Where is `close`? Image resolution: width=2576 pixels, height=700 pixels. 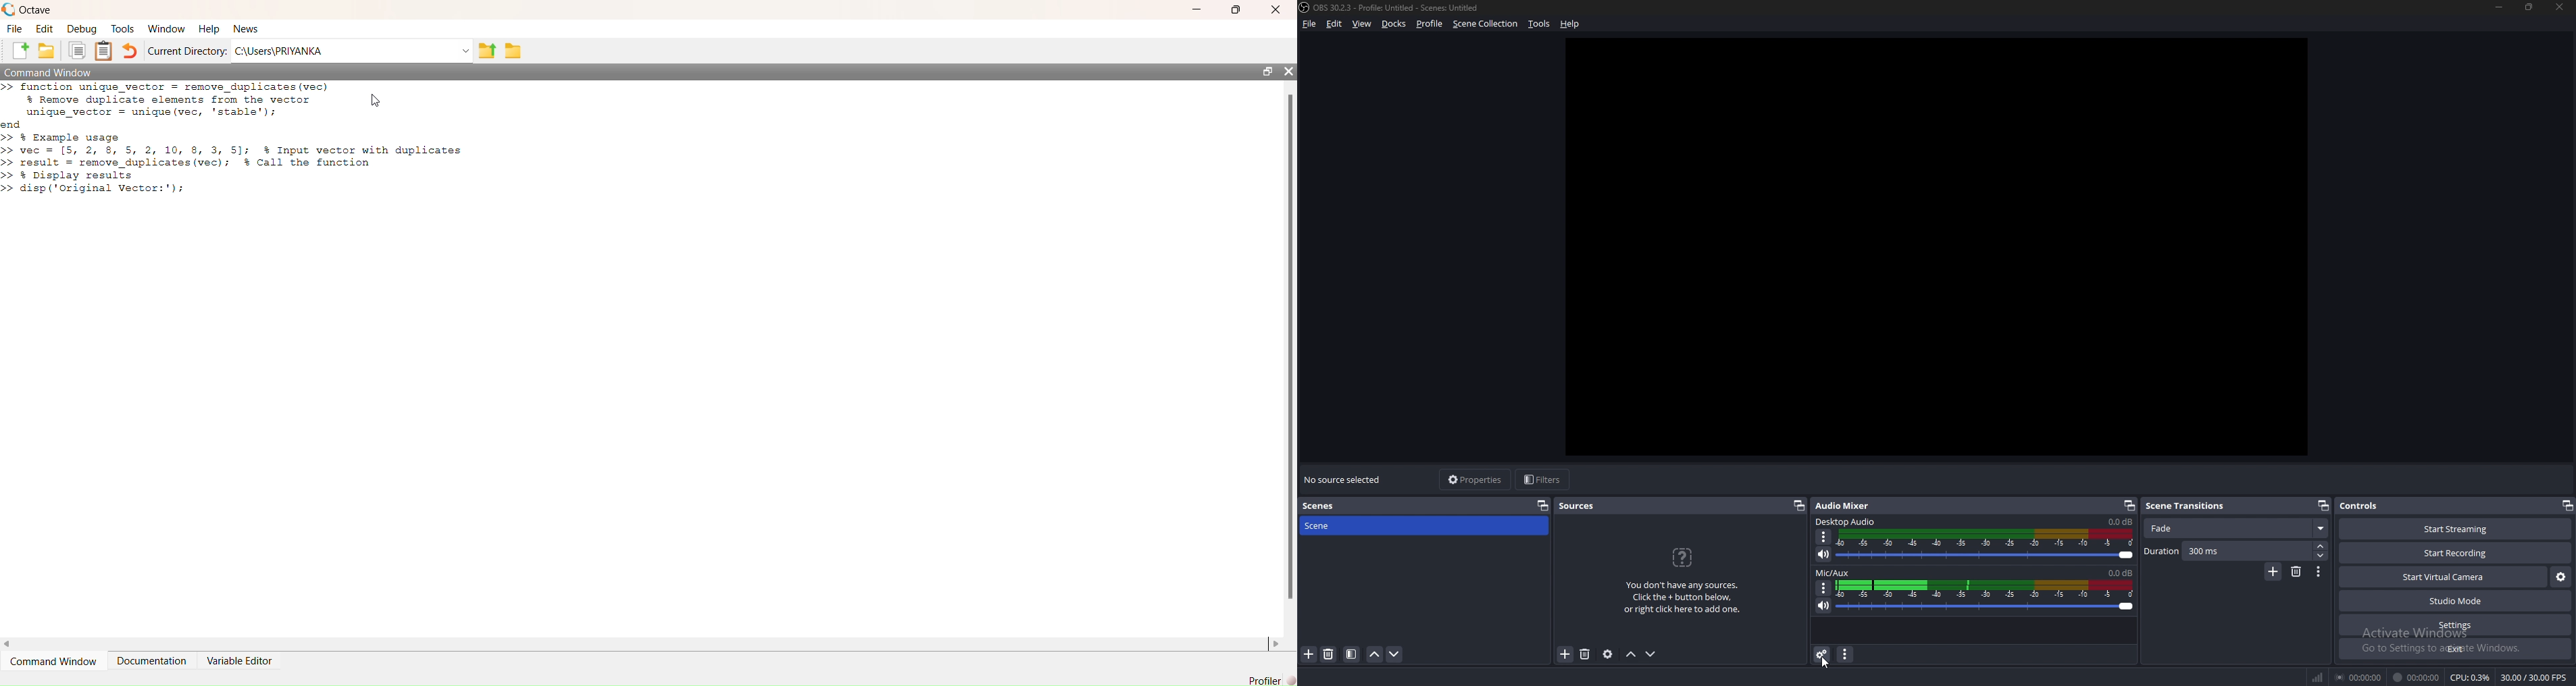
close is located at coordinates (1288, 71).